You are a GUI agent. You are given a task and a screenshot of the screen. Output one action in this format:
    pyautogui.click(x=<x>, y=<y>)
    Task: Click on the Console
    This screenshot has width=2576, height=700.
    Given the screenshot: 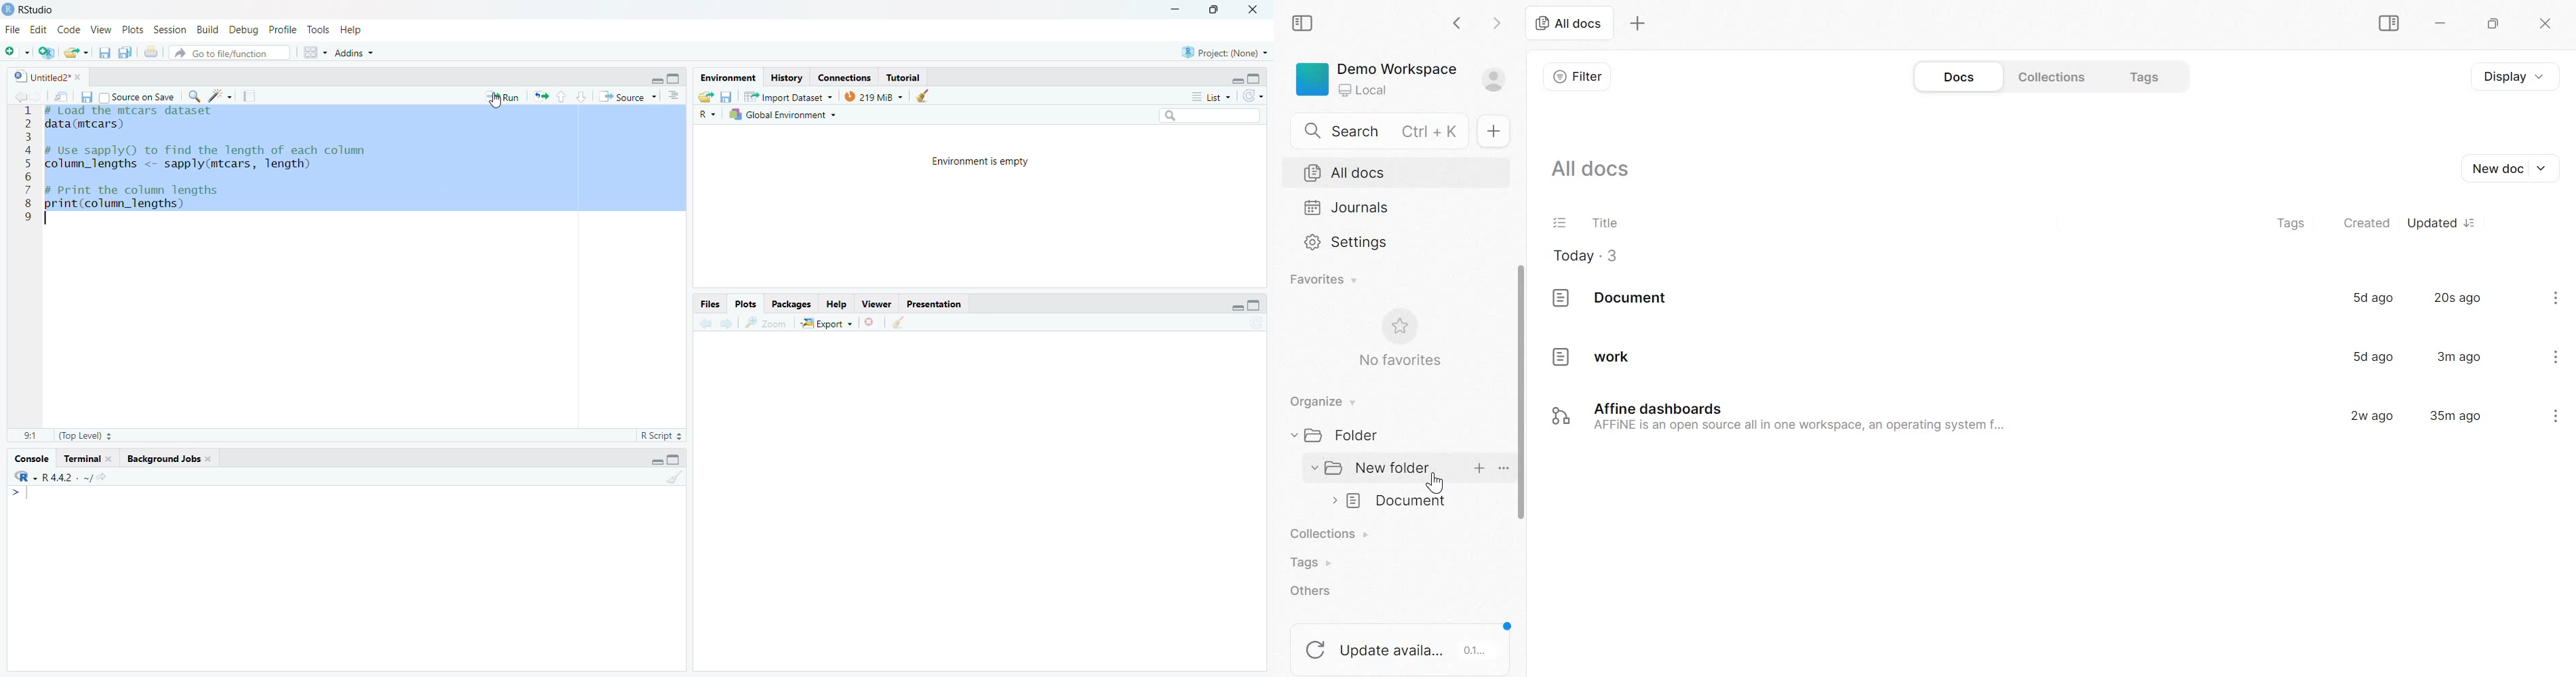 What is the action you would take?
    pyautogui.click(x=346, y=577)
    